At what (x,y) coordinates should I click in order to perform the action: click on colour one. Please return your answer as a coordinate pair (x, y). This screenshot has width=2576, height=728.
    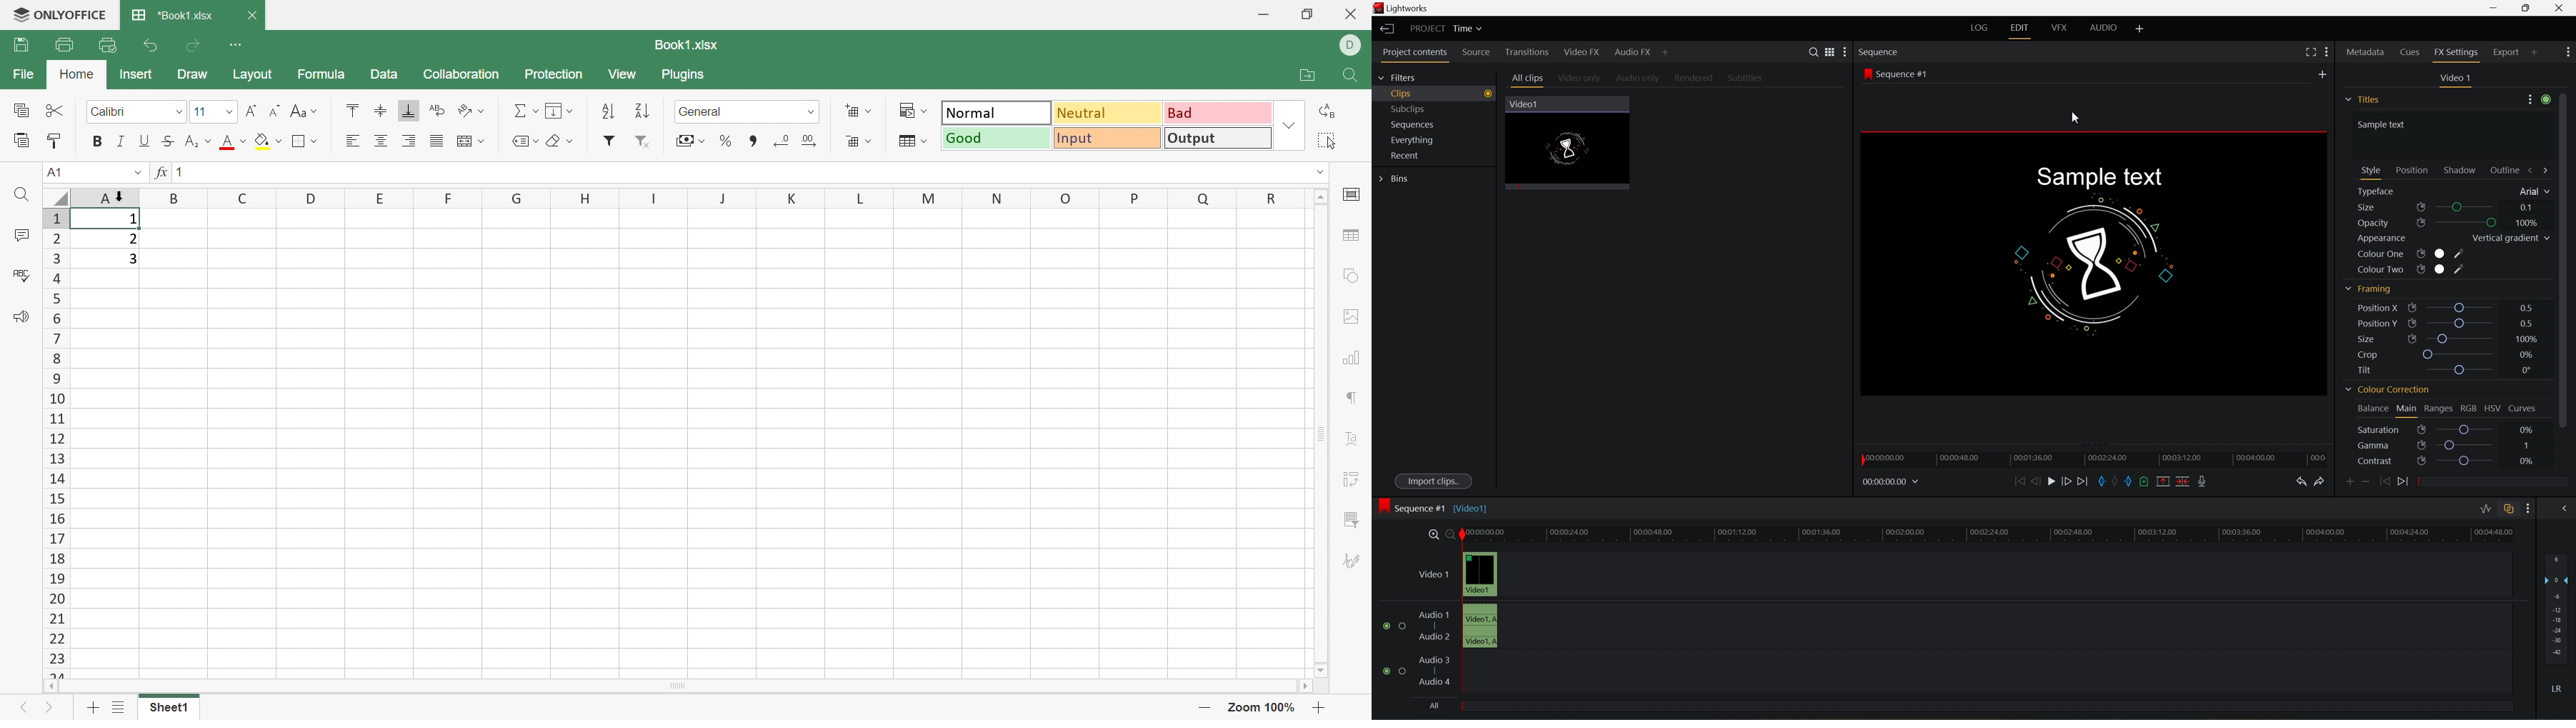
    Looking at the image, I should click on (2410, 255).